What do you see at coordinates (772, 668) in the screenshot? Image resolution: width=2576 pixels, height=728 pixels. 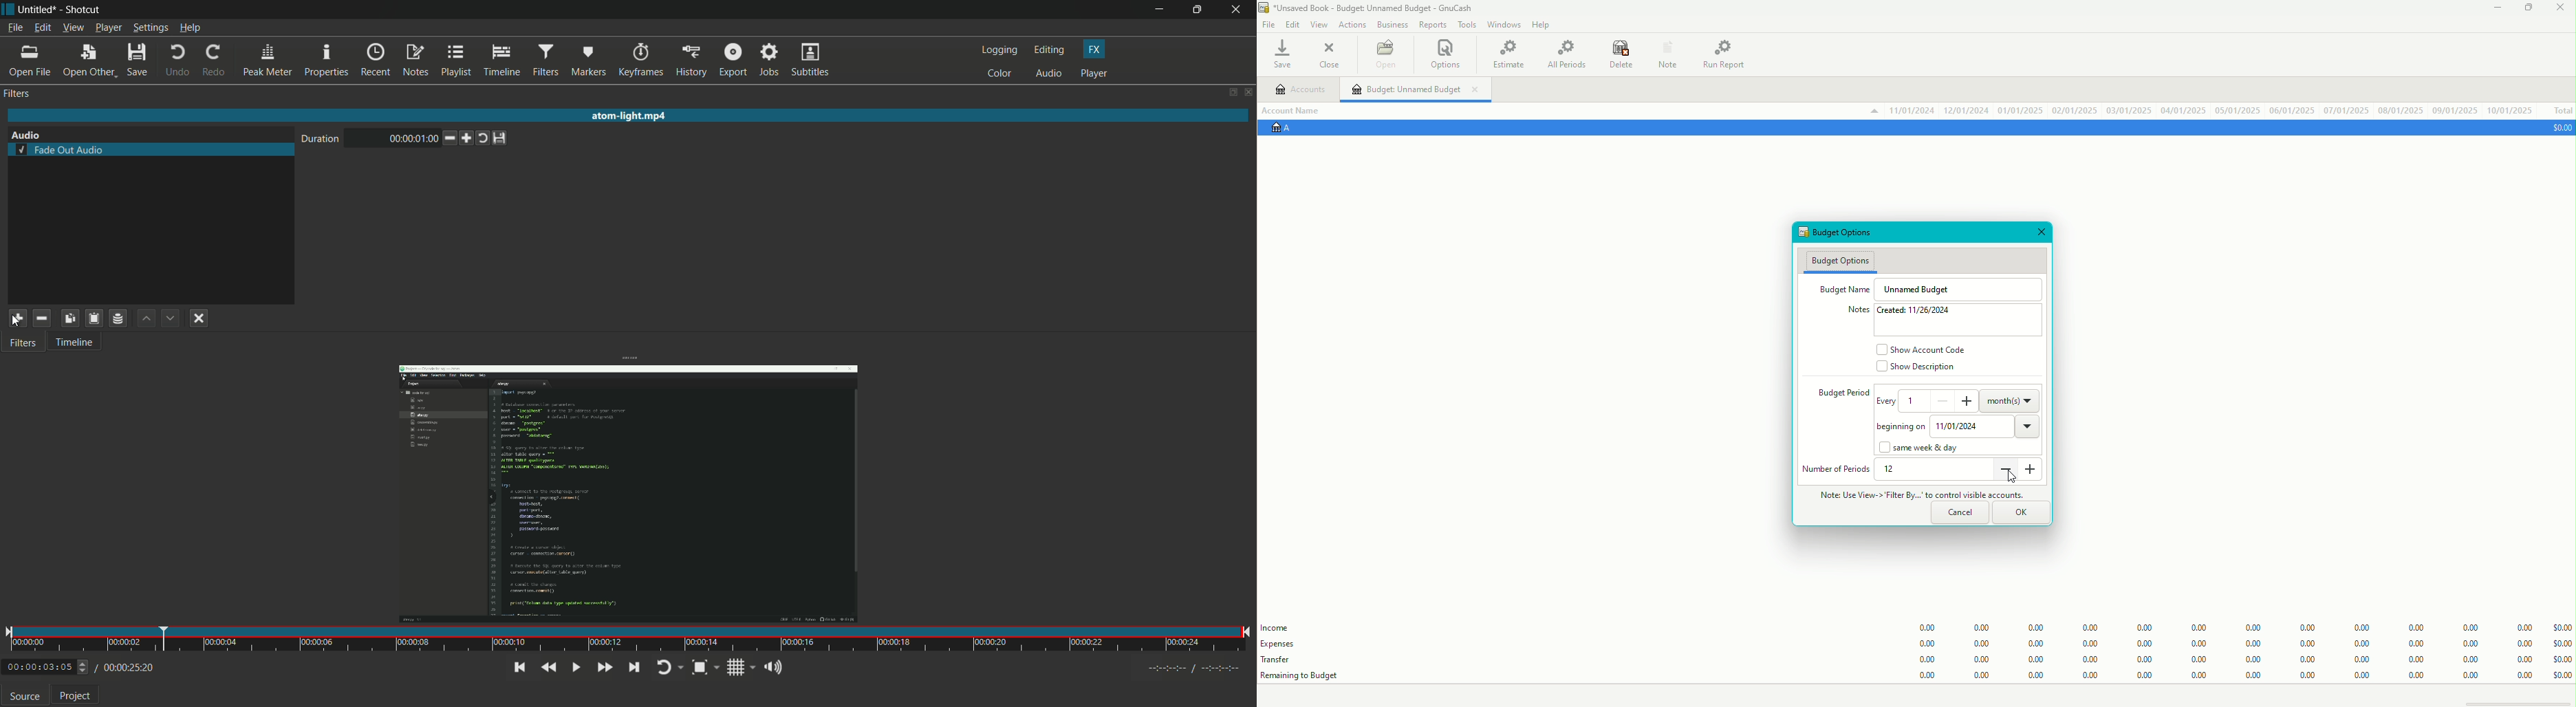 I see `show volume control` at bounding box center [772, 668].